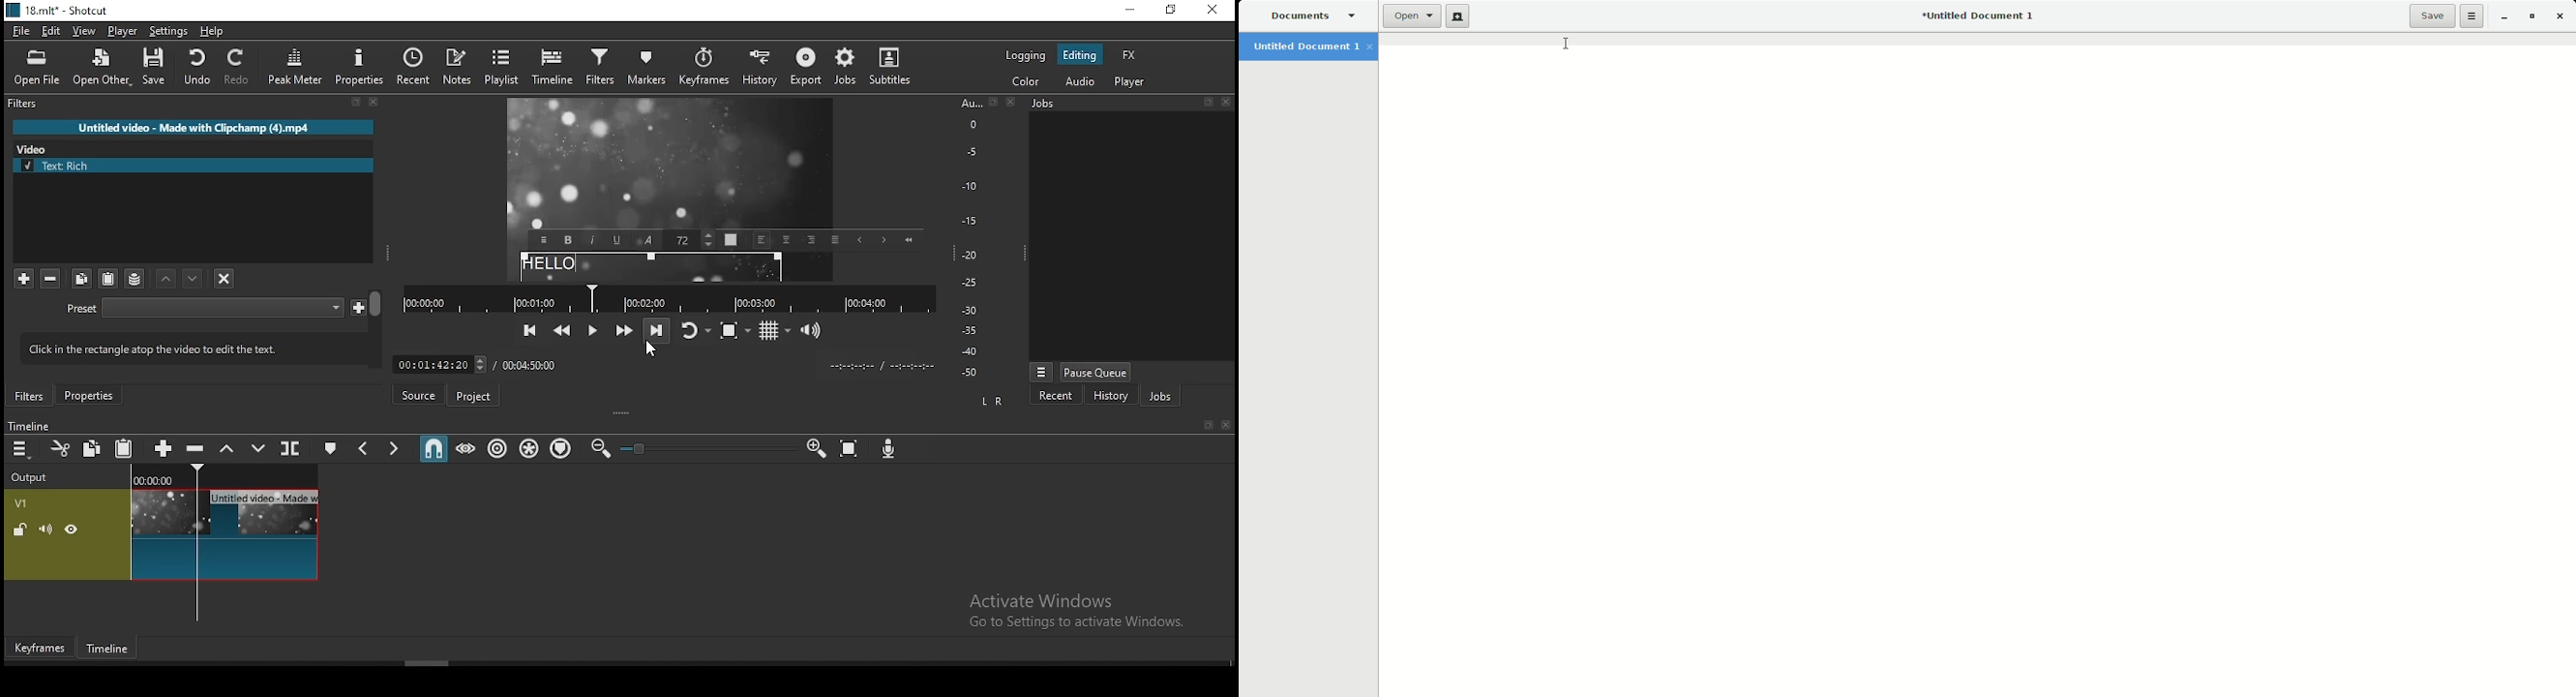  What do you see at coordinates (28, 425) in the screenshot?
I see `Timeline` at bounding box center [28, 425].